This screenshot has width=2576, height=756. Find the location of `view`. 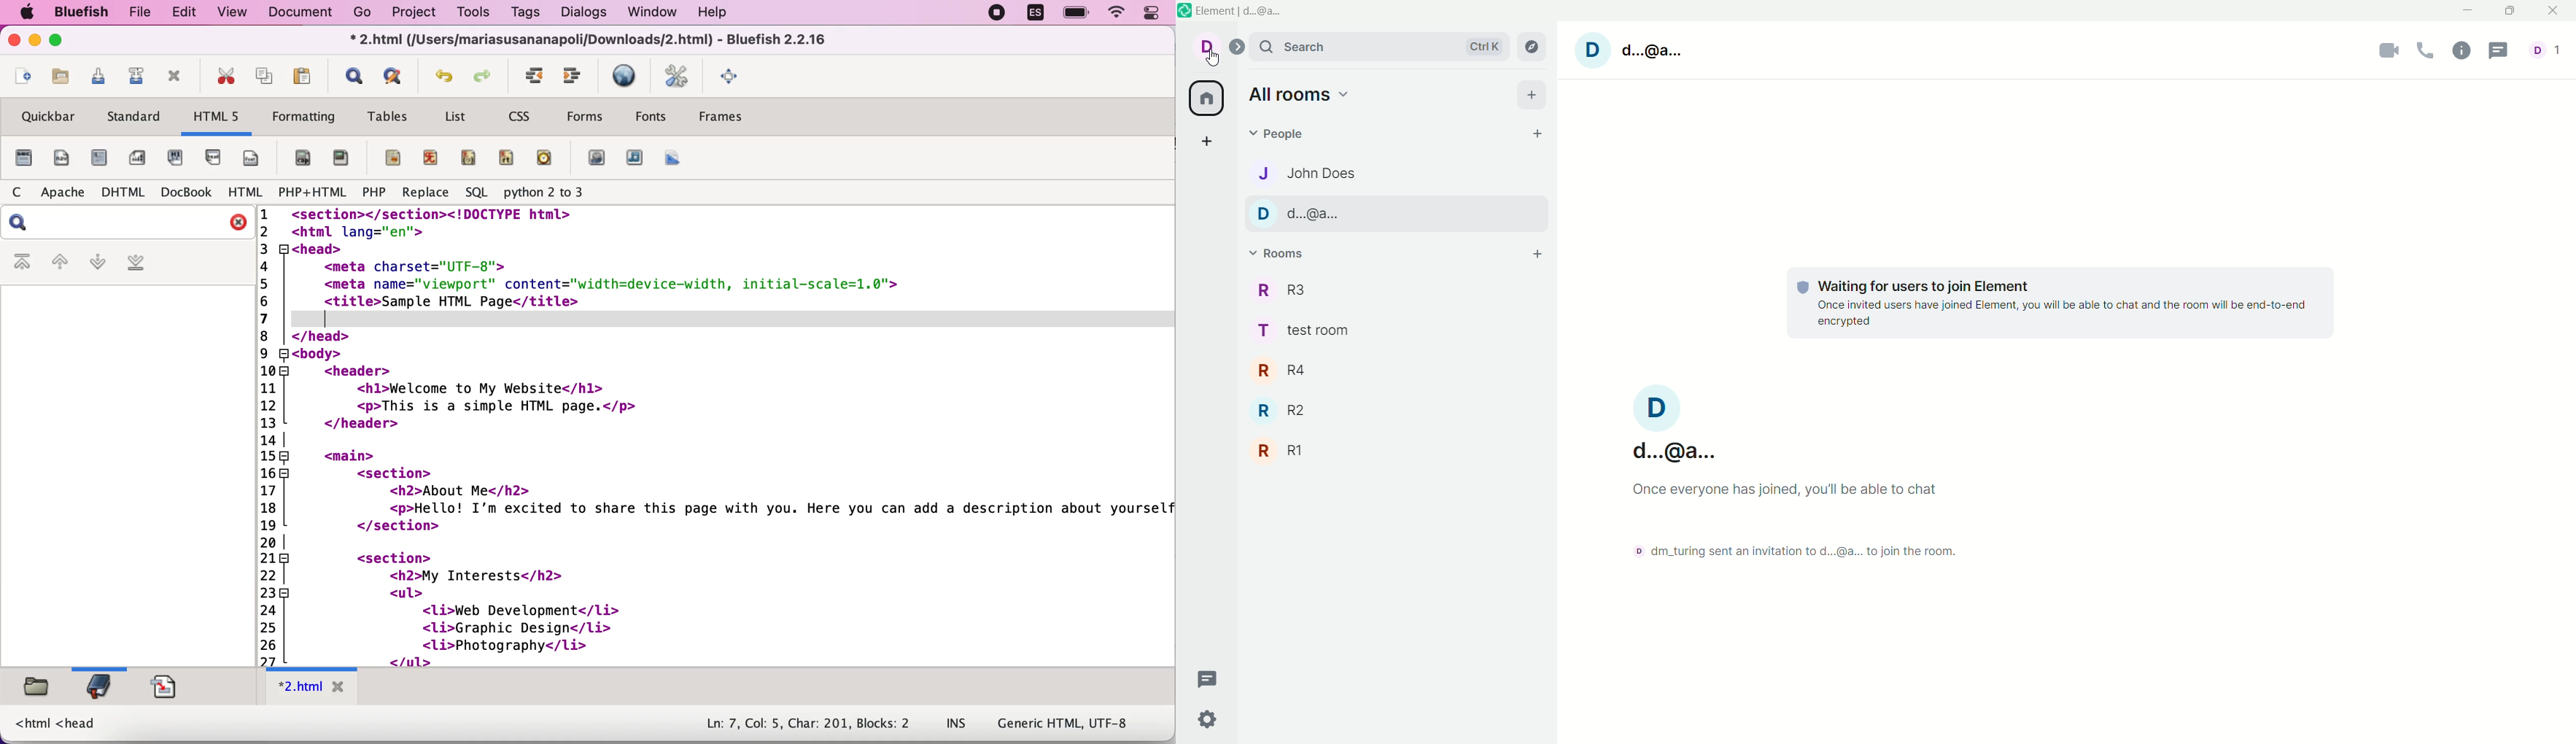

view is located at coordinates (235, 13).